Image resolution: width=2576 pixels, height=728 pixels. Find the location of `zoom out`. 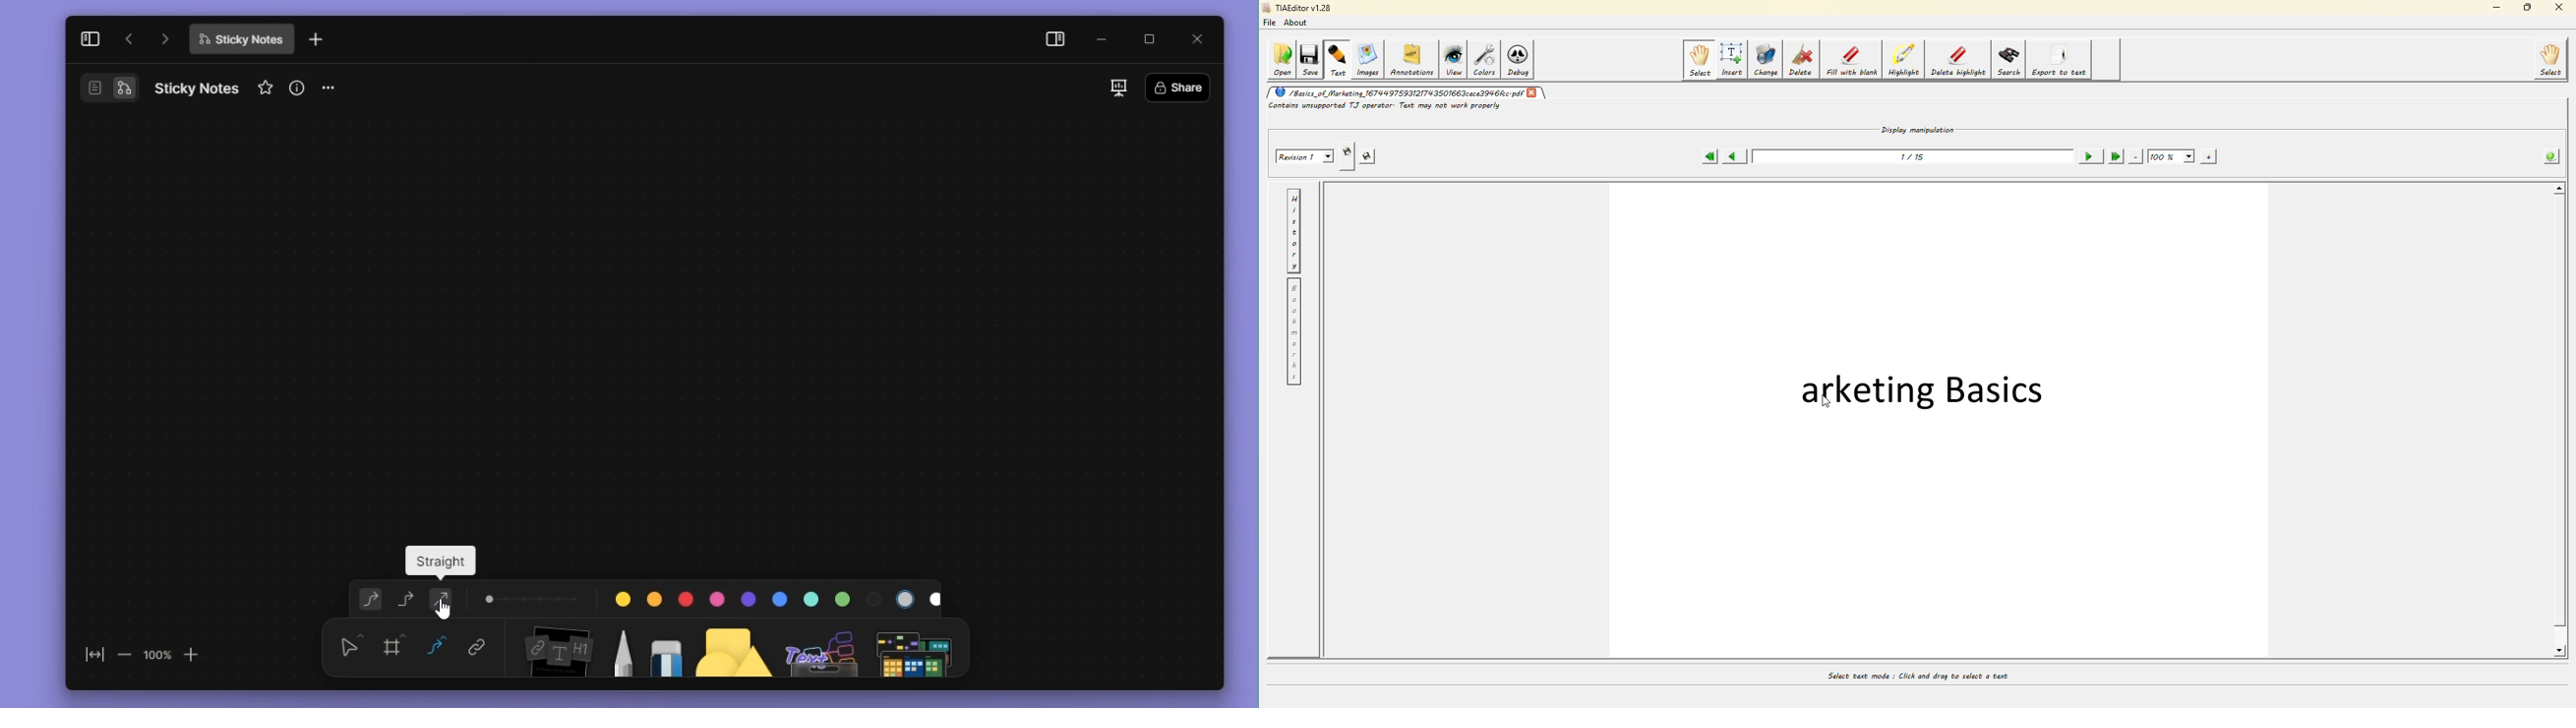

zoom out is located at coordinates (123, 654).